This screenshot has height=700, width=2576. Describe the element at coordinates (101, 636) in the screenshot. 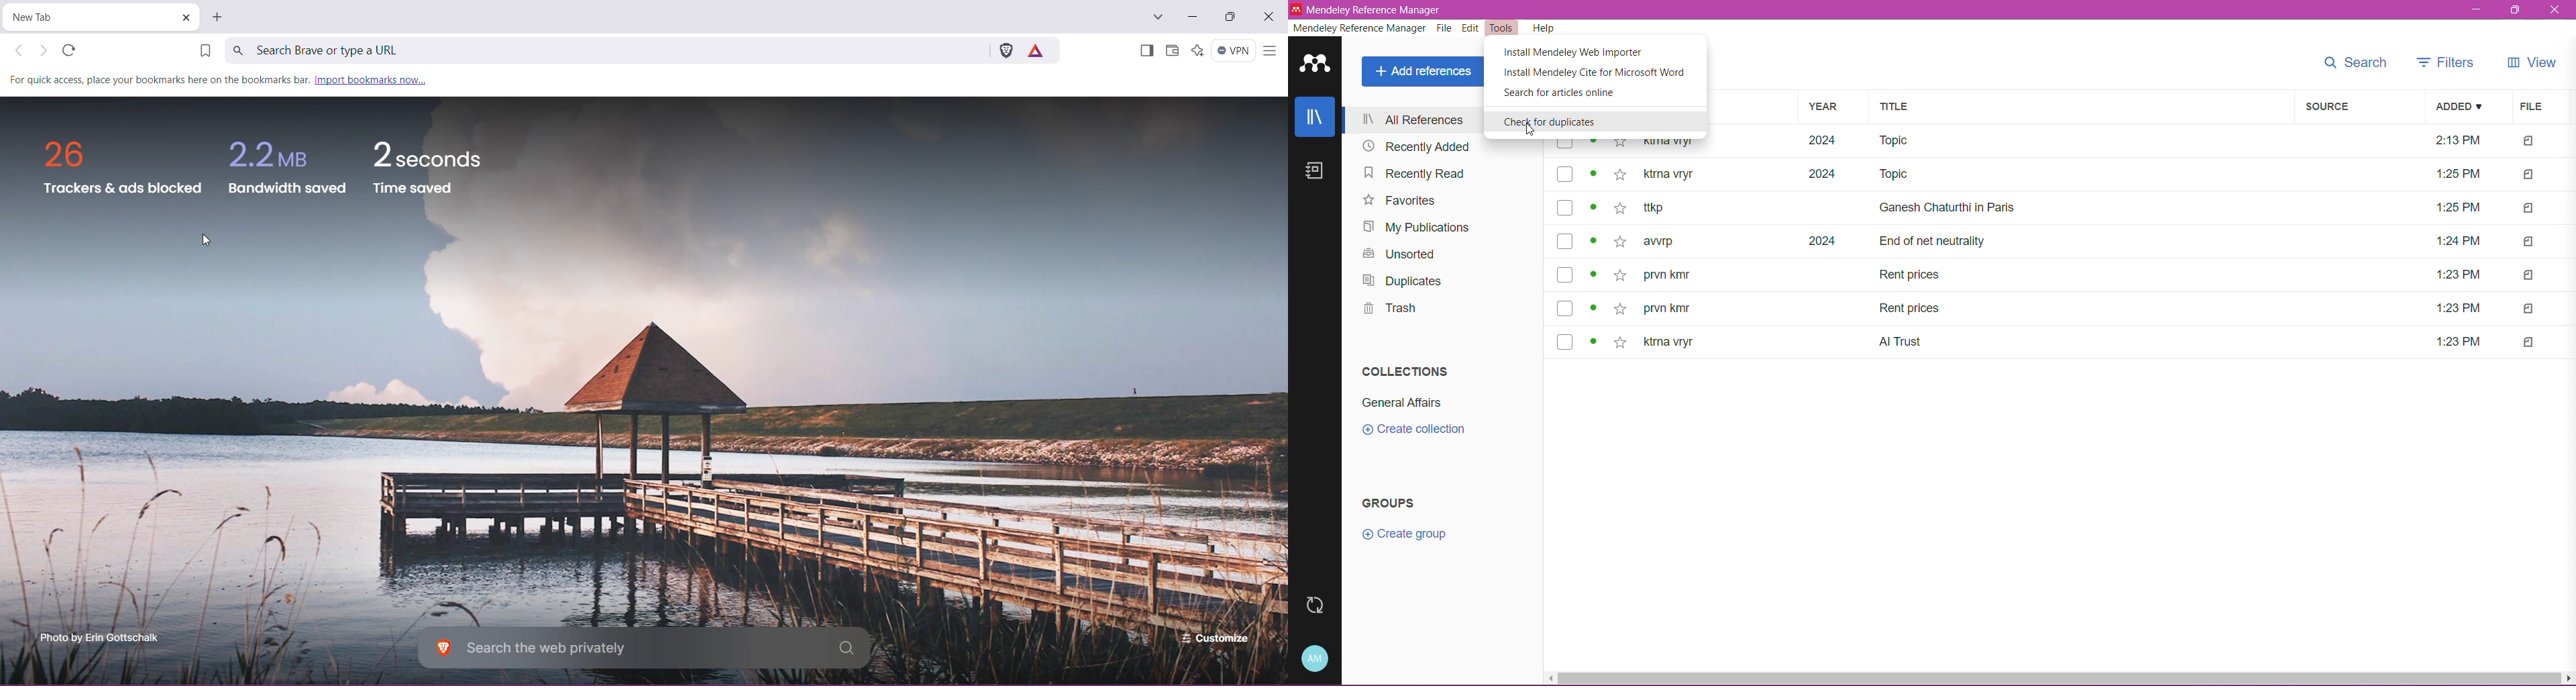

I see `Click to enterbrave.com photo scholarship programme` at that location.